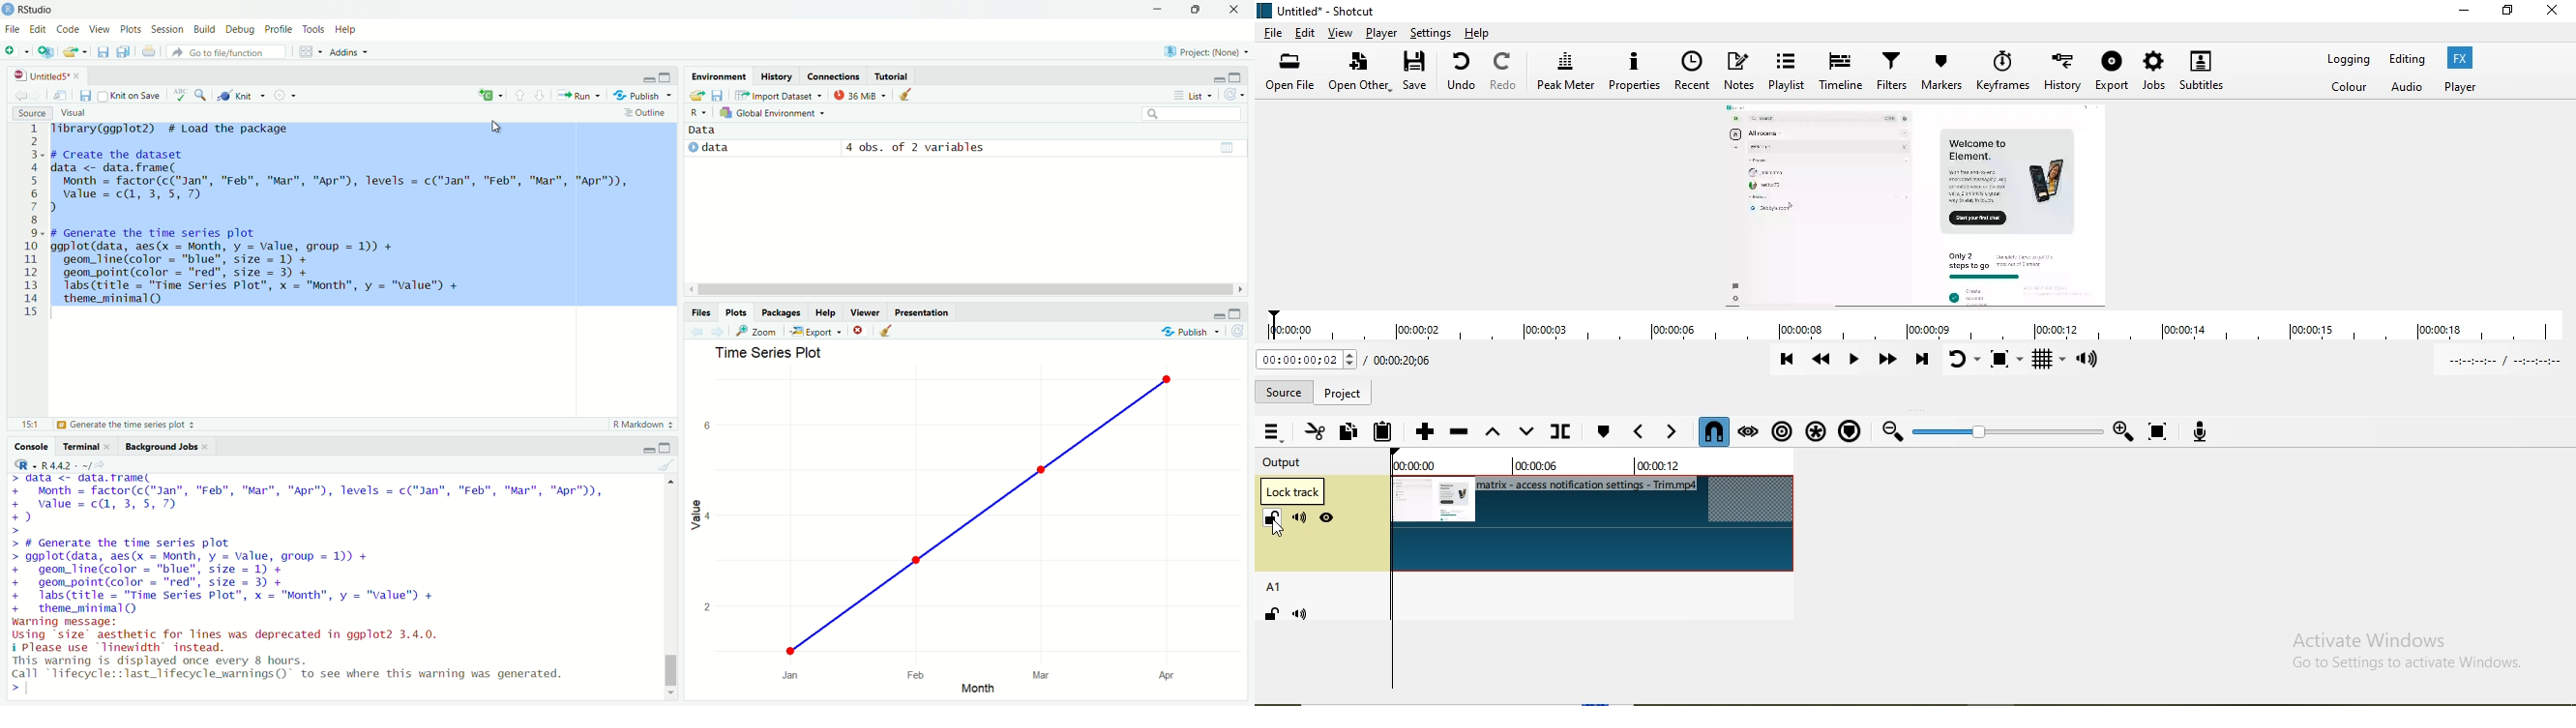  I want to click on move down, so click(673, 697).